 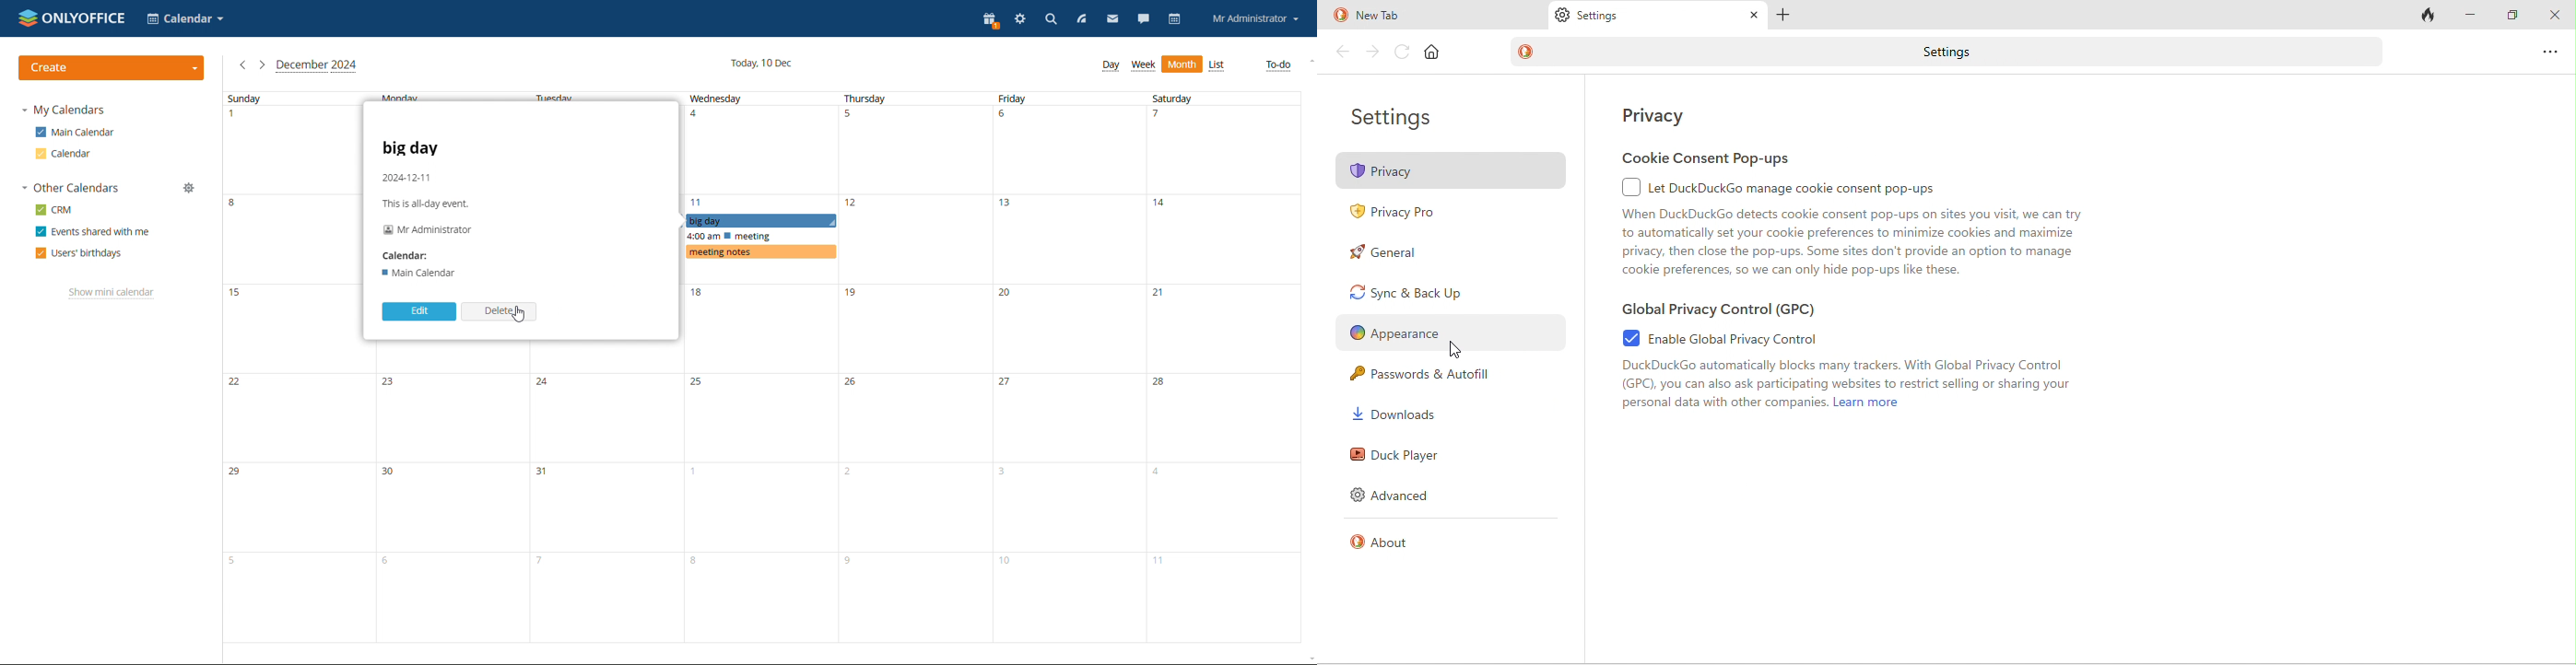 What do you see at coordinates (1401, 121) in the screenshot?
I see `settings` at bounding box center [1401, 121].